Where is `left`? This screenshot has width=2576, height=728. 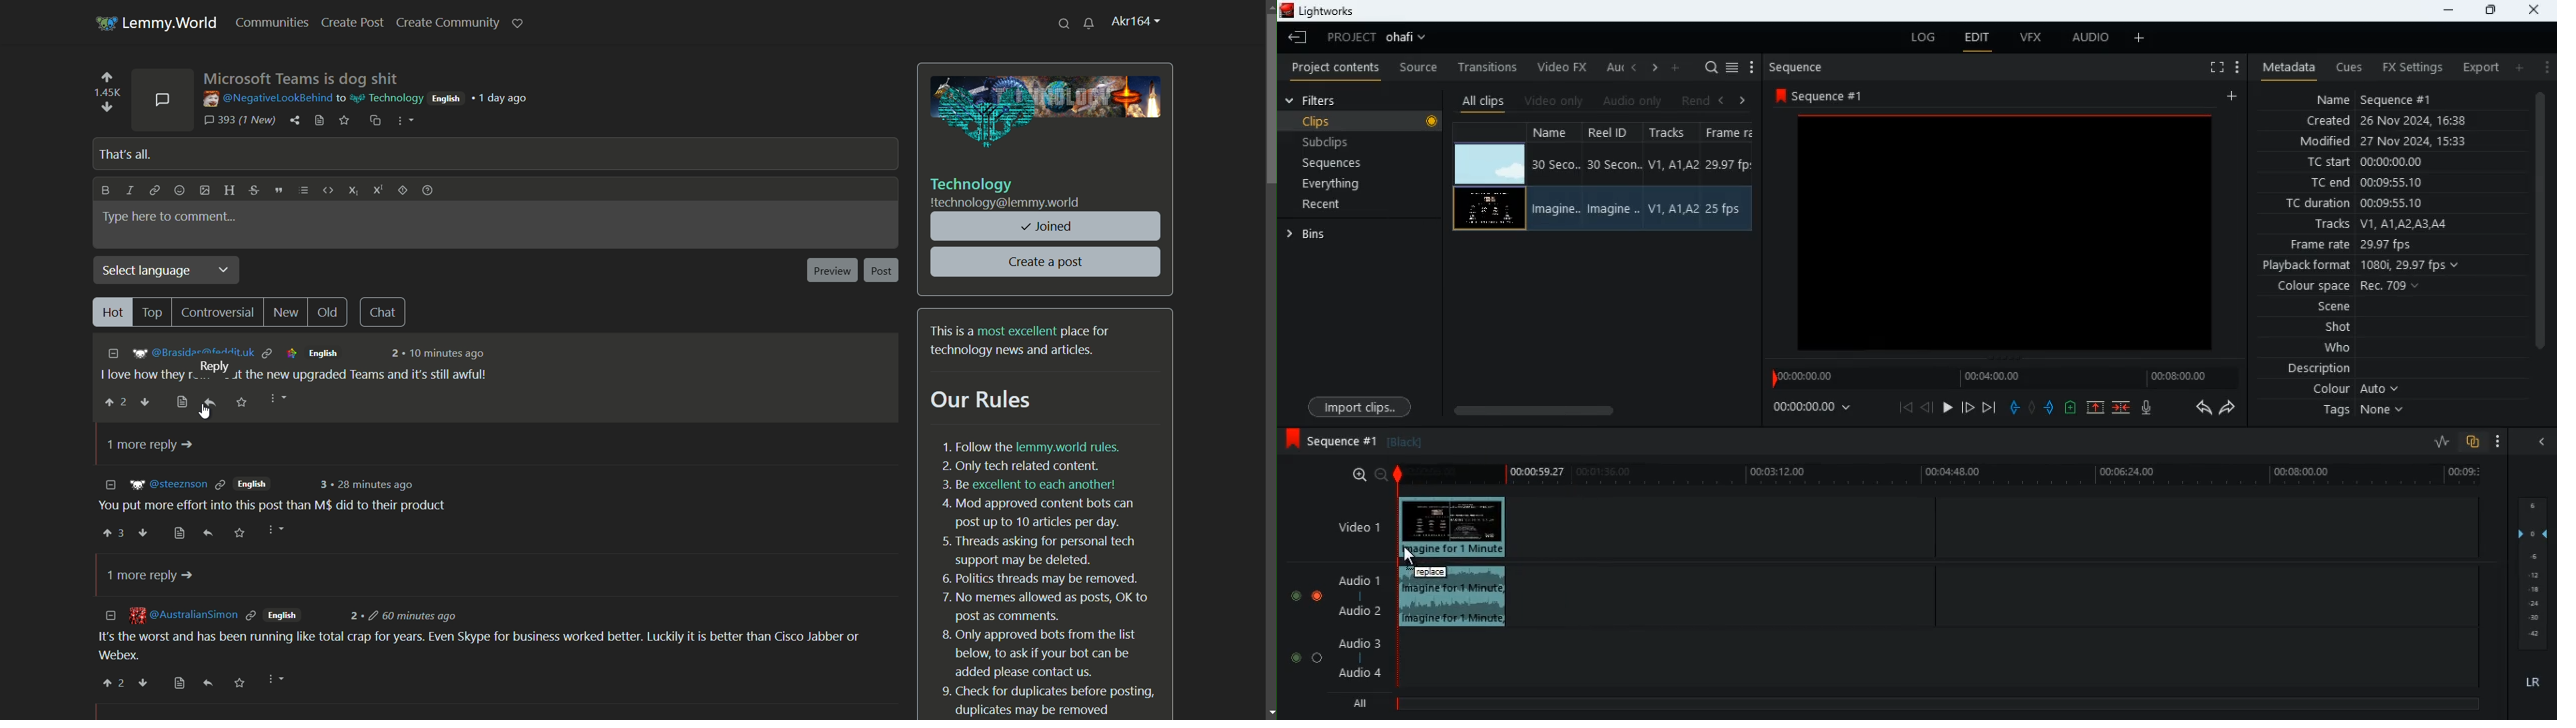
left is located at coordinates (1727, 99).